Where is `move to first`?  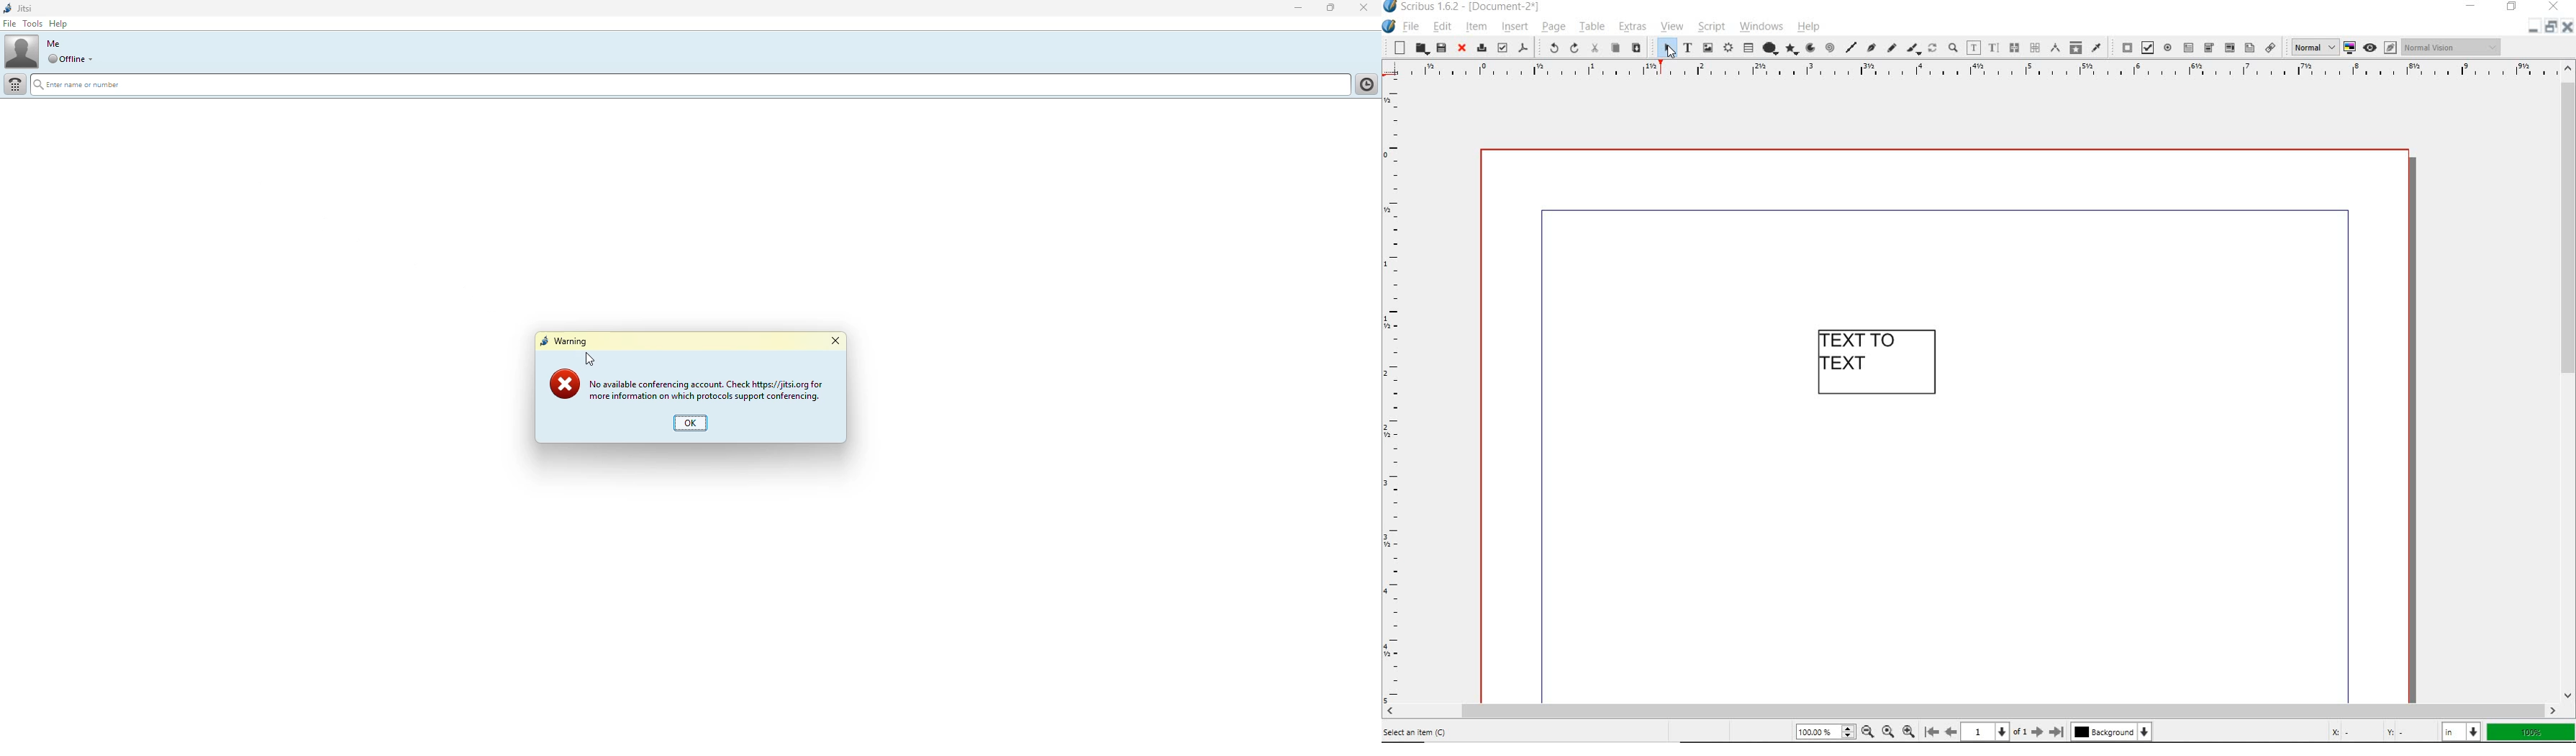 move to first is located at coordinates (1931, 732).